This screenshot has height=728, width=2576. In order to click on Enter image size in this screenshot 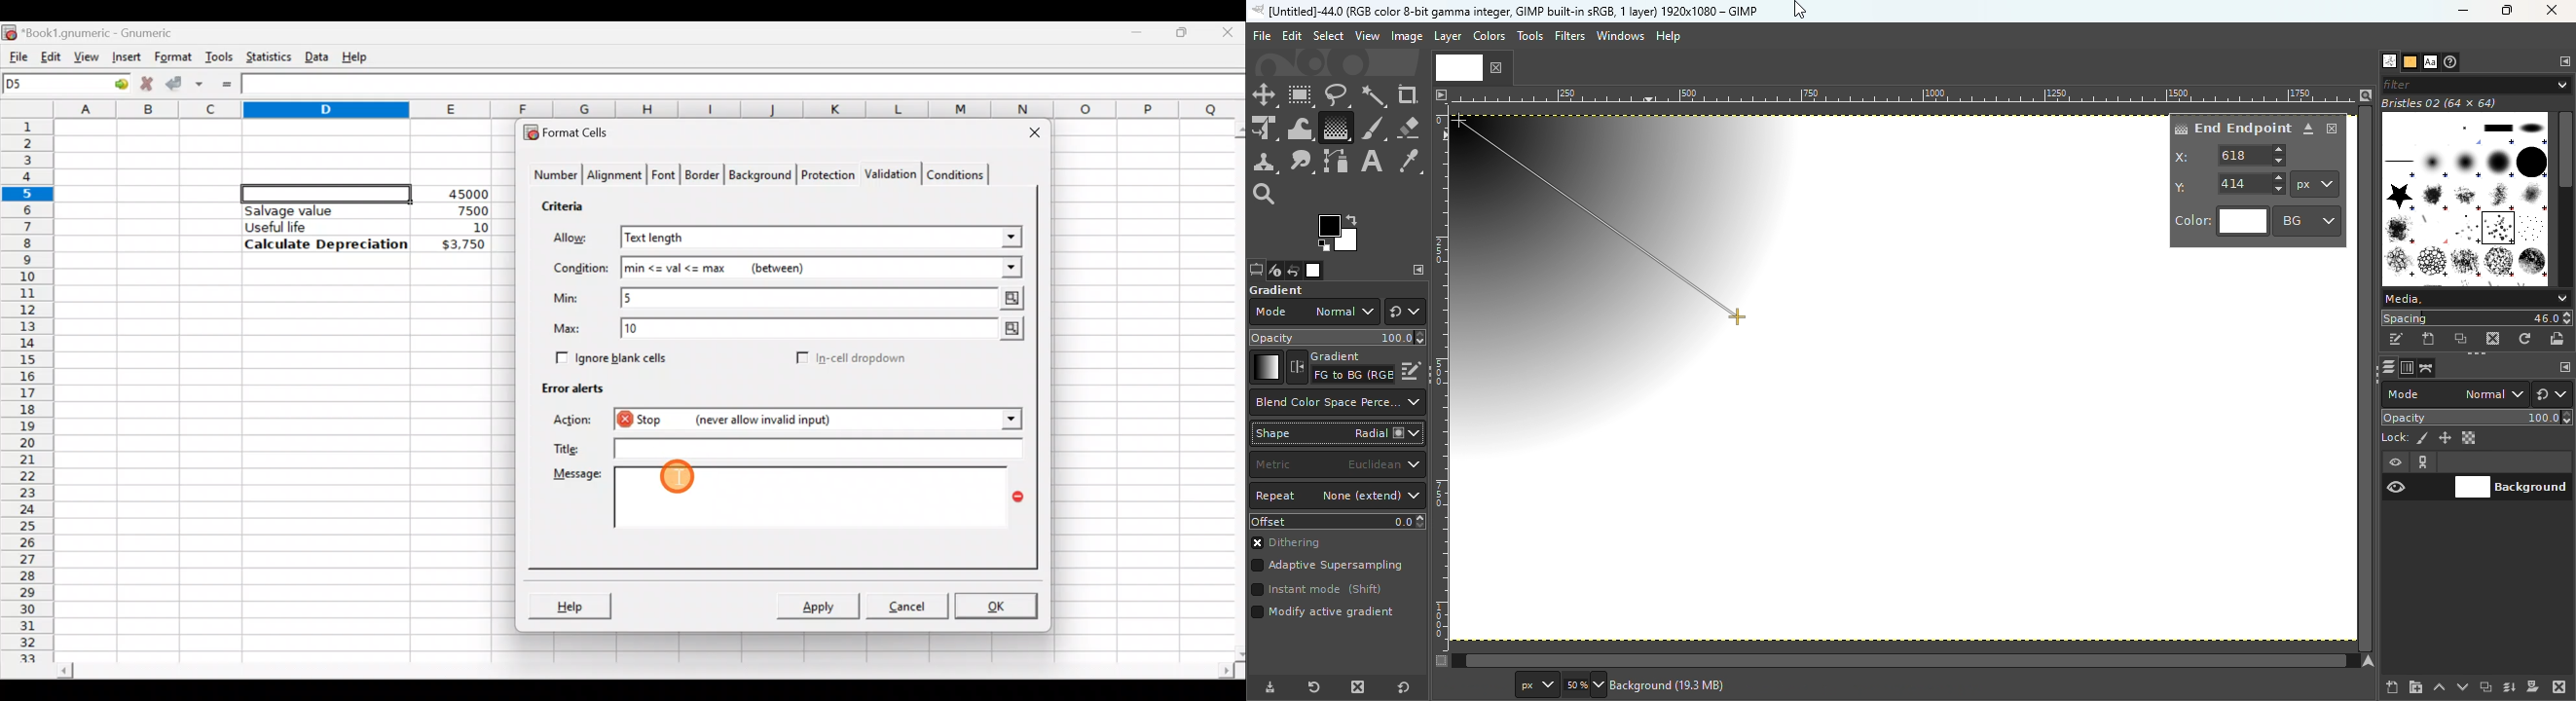, I will do `click(1582, 685)`.